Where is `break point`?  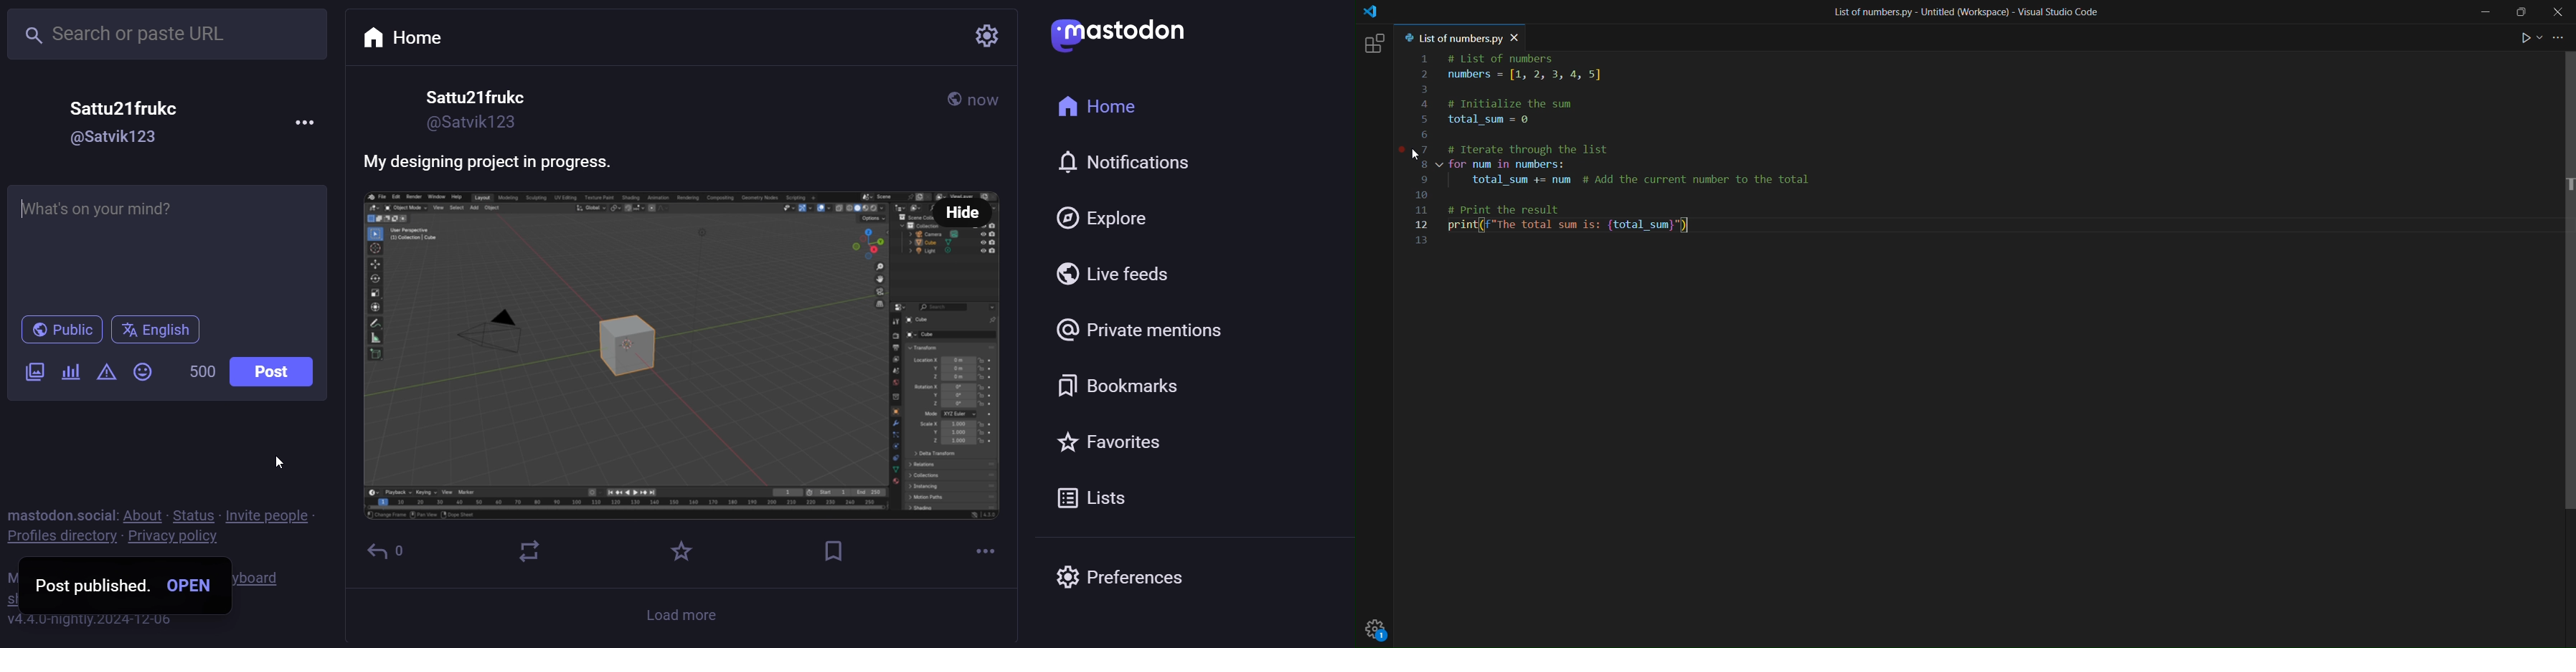
break point is located at coordinates (1400, 151).